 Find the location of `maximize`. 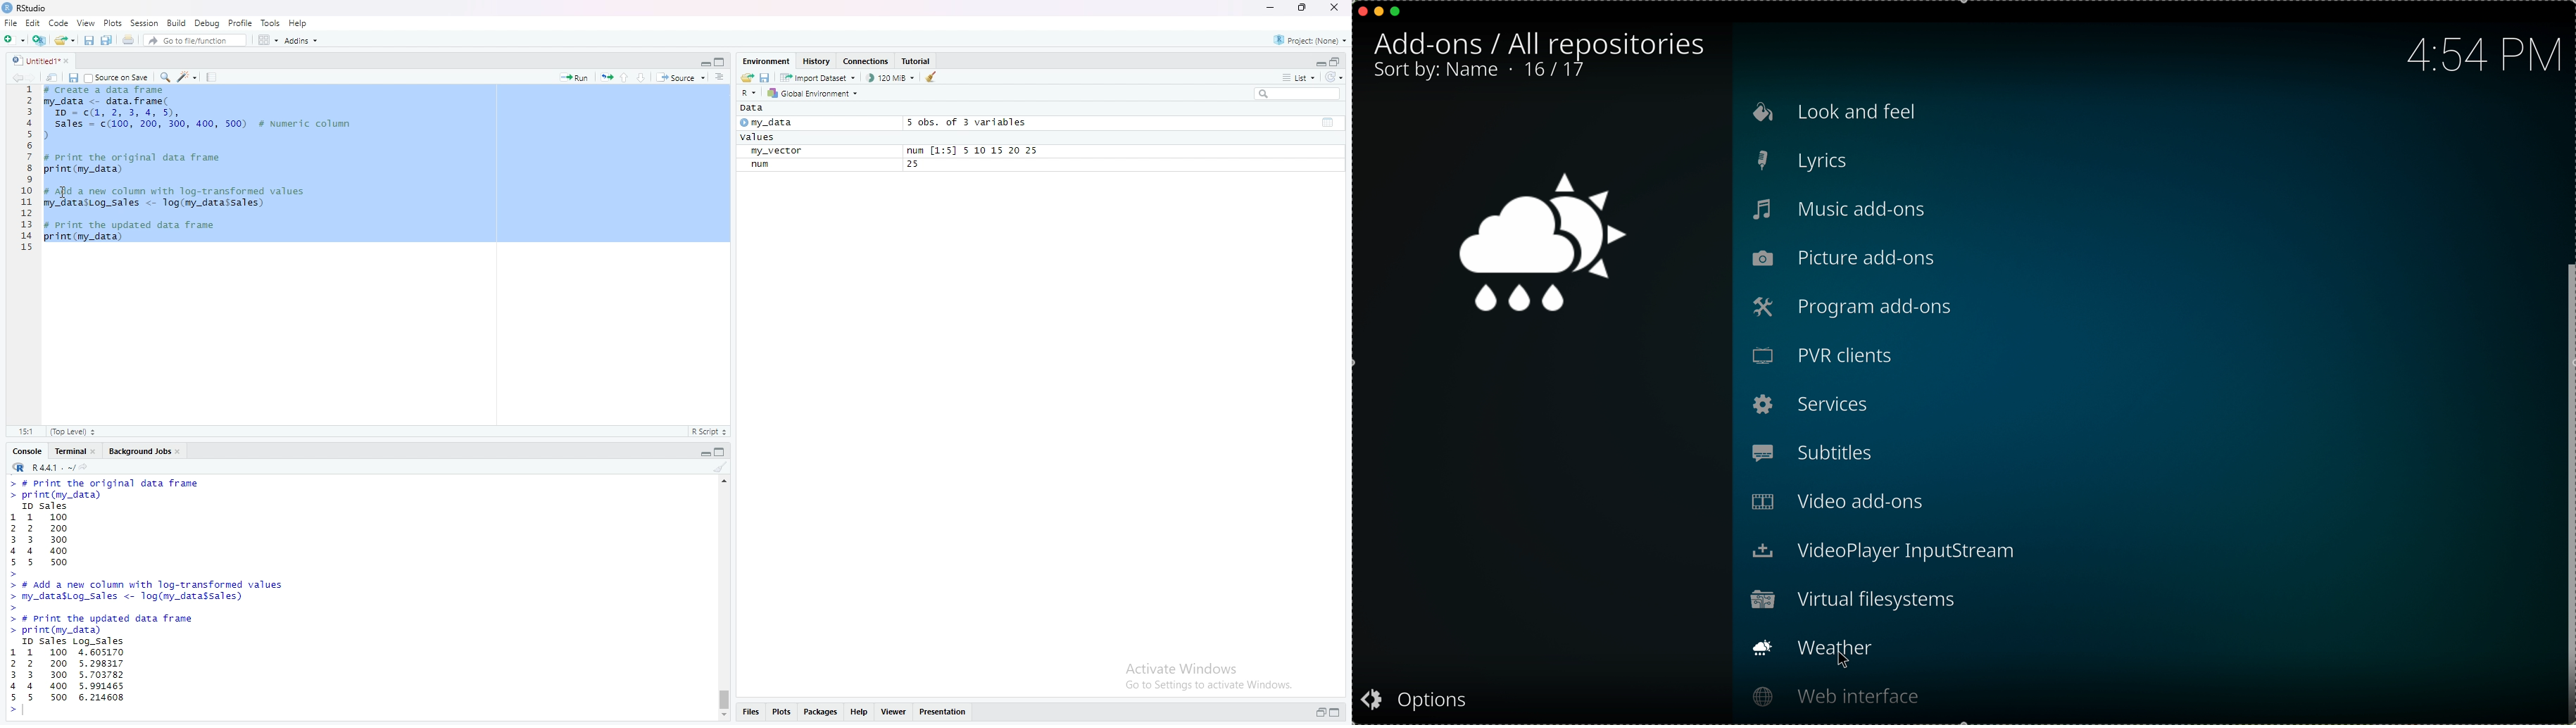

maximize is located at coordinates (1338, 710).